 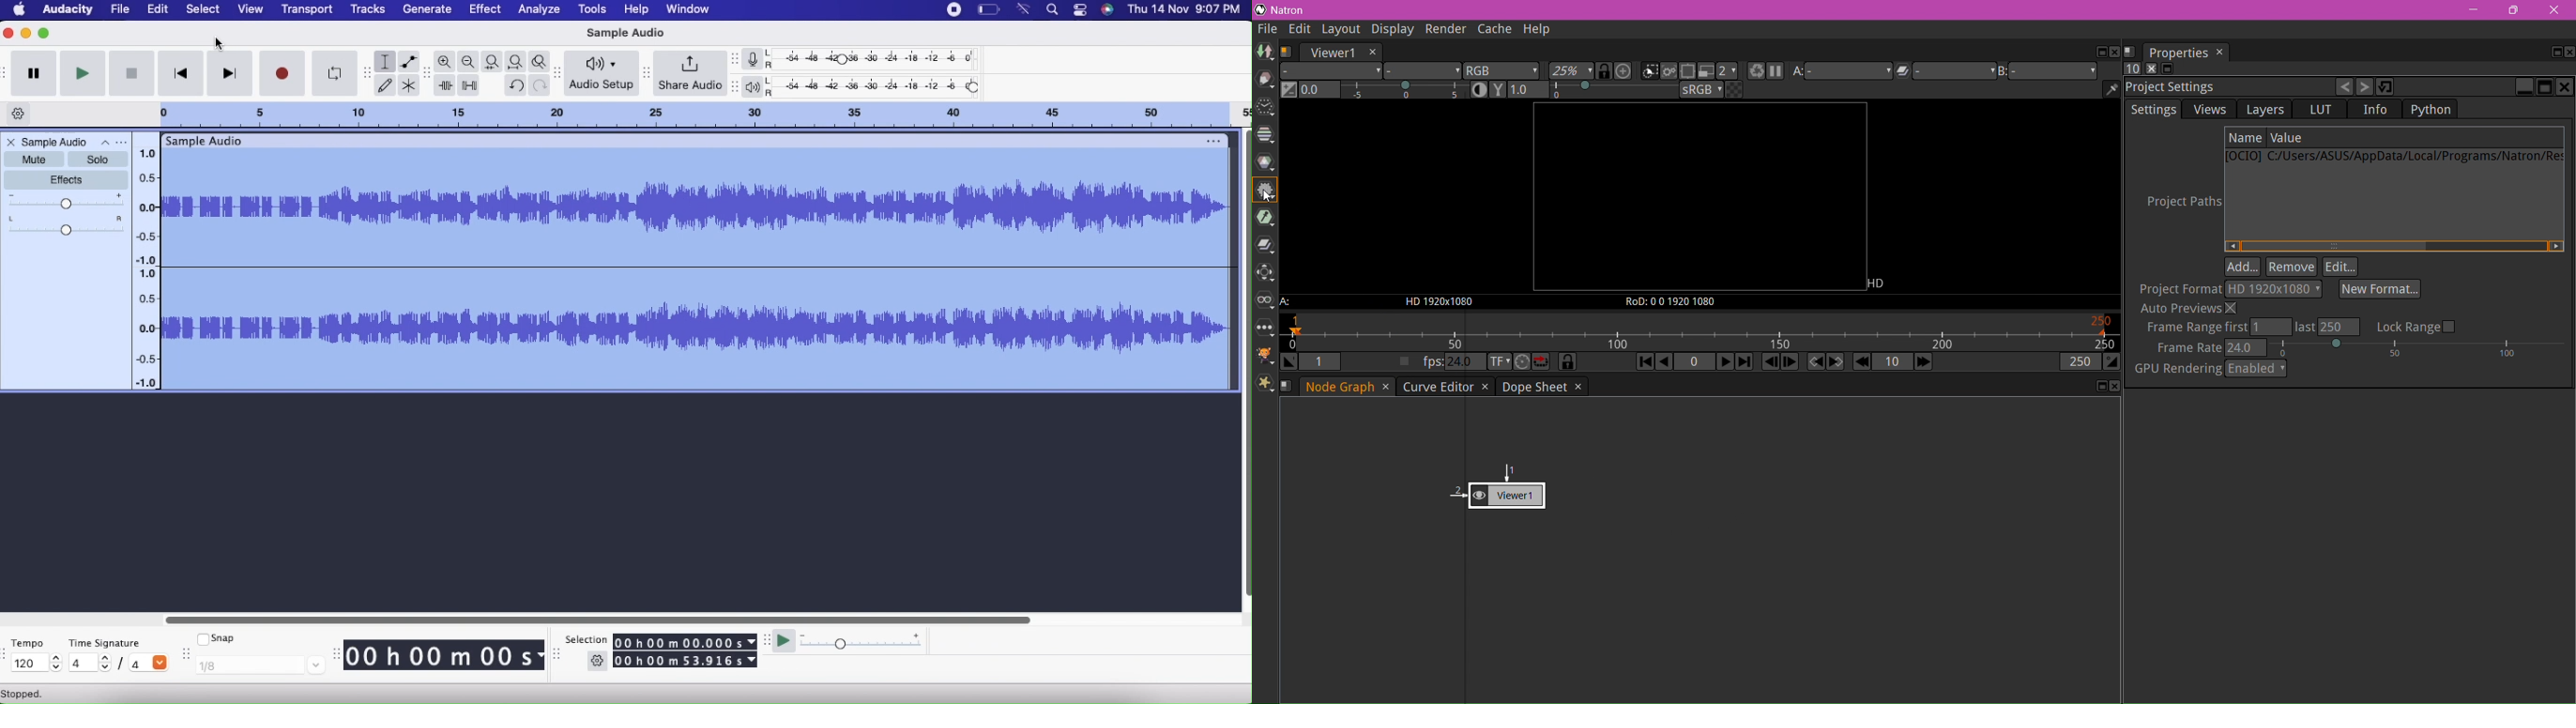 I want to click on Record meter, so click(x=758, y=58).